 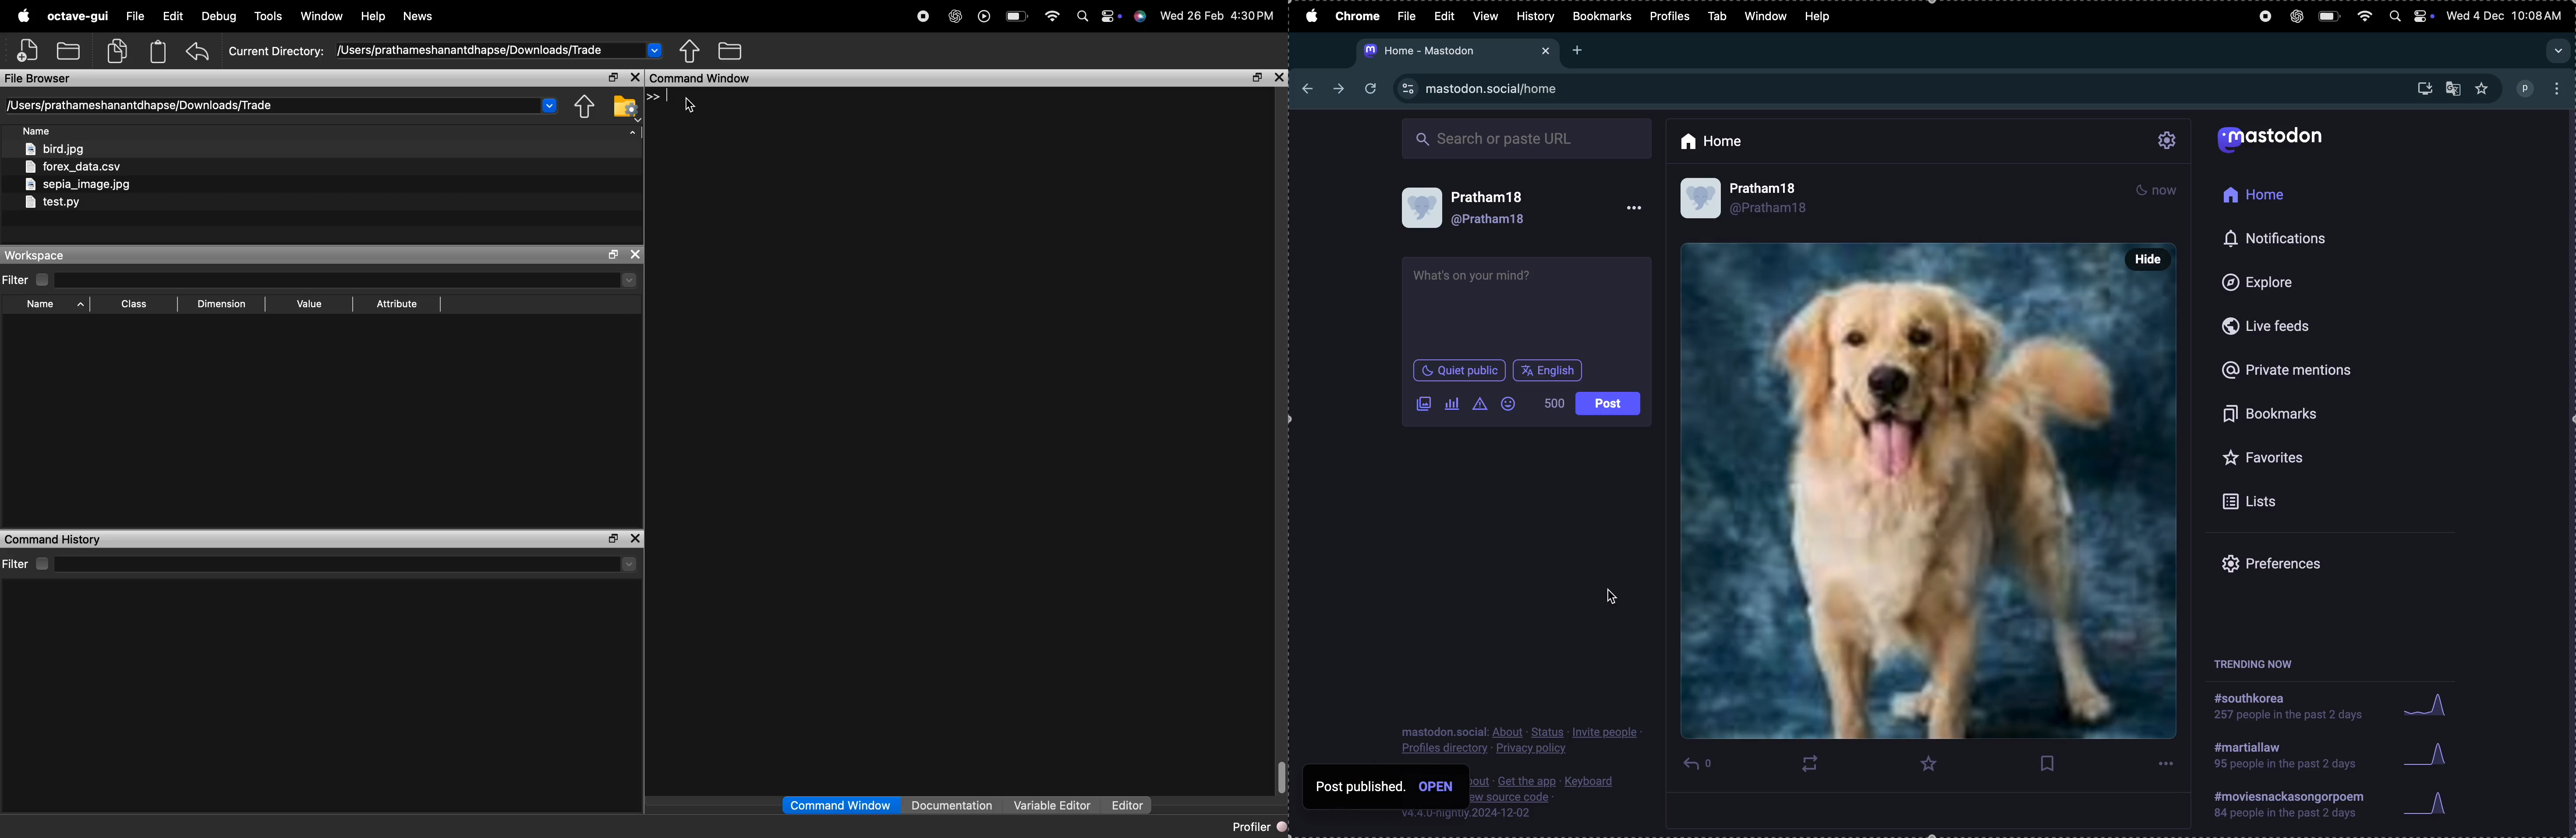 What do you see at coordinates (1530, 140) in the screenshot?
I see `Search box url` at bounding box center [1530, 140].